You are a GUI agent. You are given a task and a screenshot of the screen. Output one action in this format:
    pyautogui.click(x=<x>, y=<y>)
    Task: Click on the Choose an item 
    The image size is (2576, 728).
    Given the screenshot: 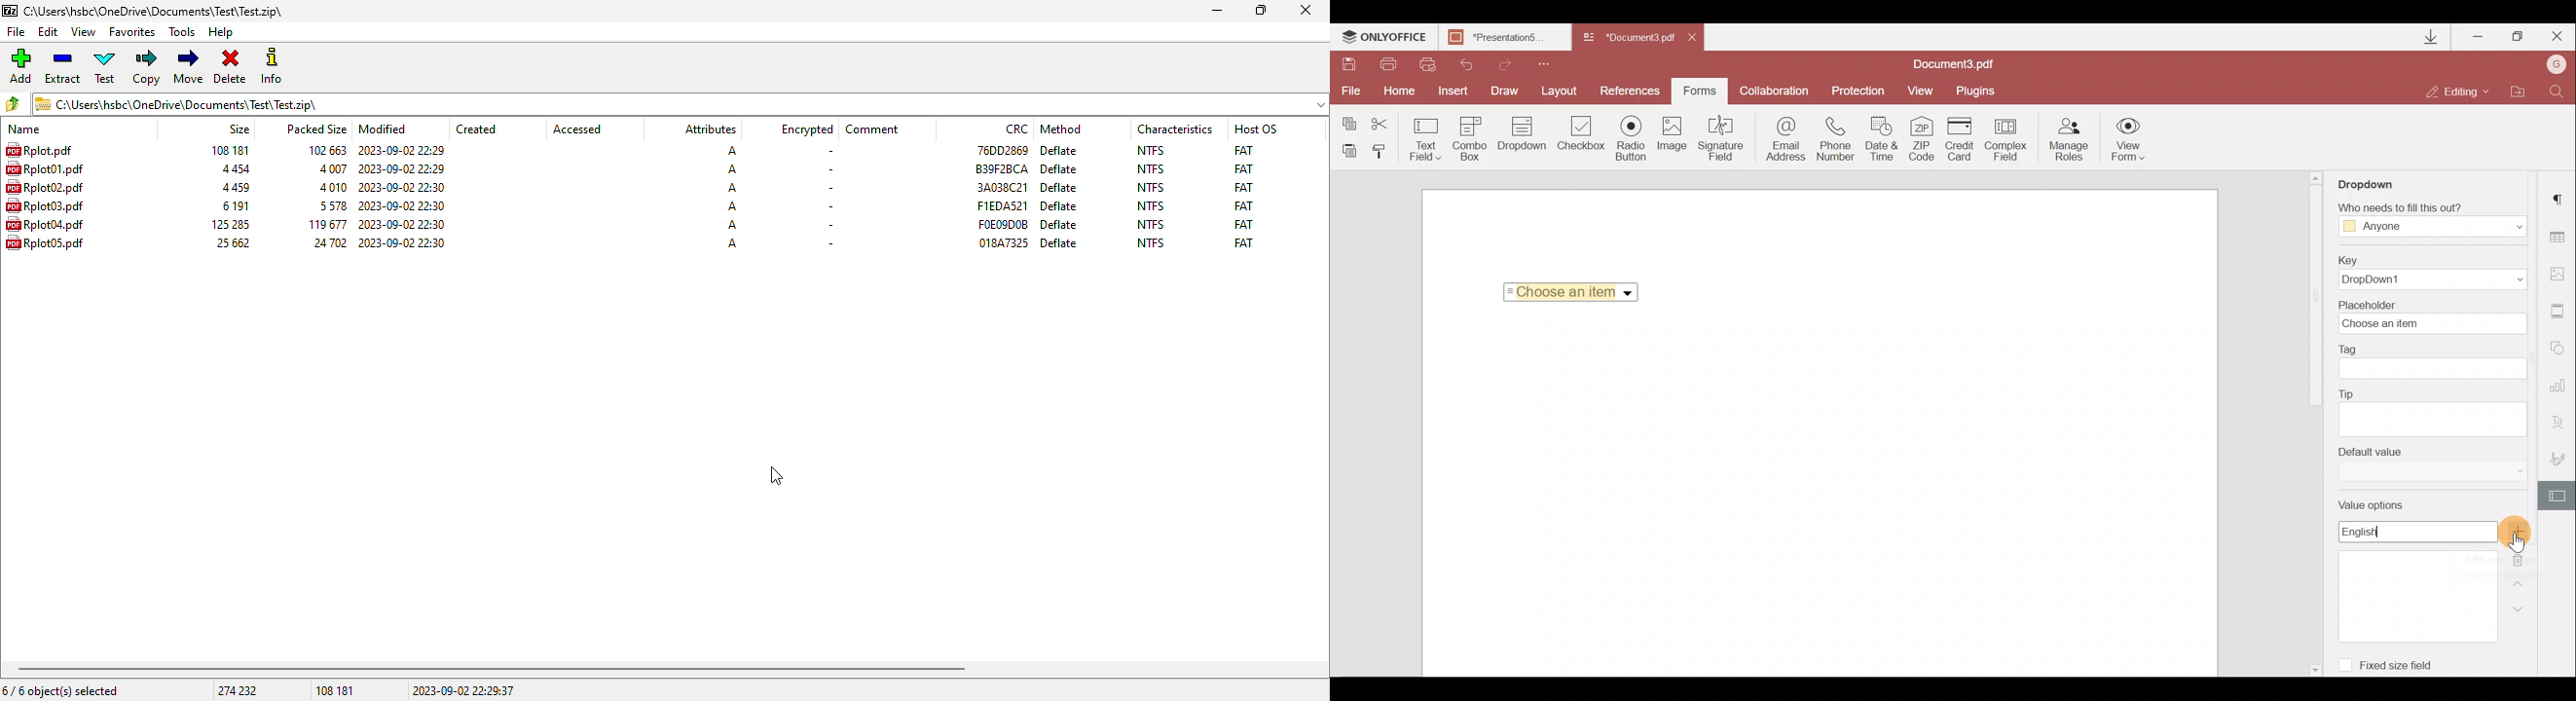 What is the action you would take?
    pyautogui.click(x=1575, y=289)
    